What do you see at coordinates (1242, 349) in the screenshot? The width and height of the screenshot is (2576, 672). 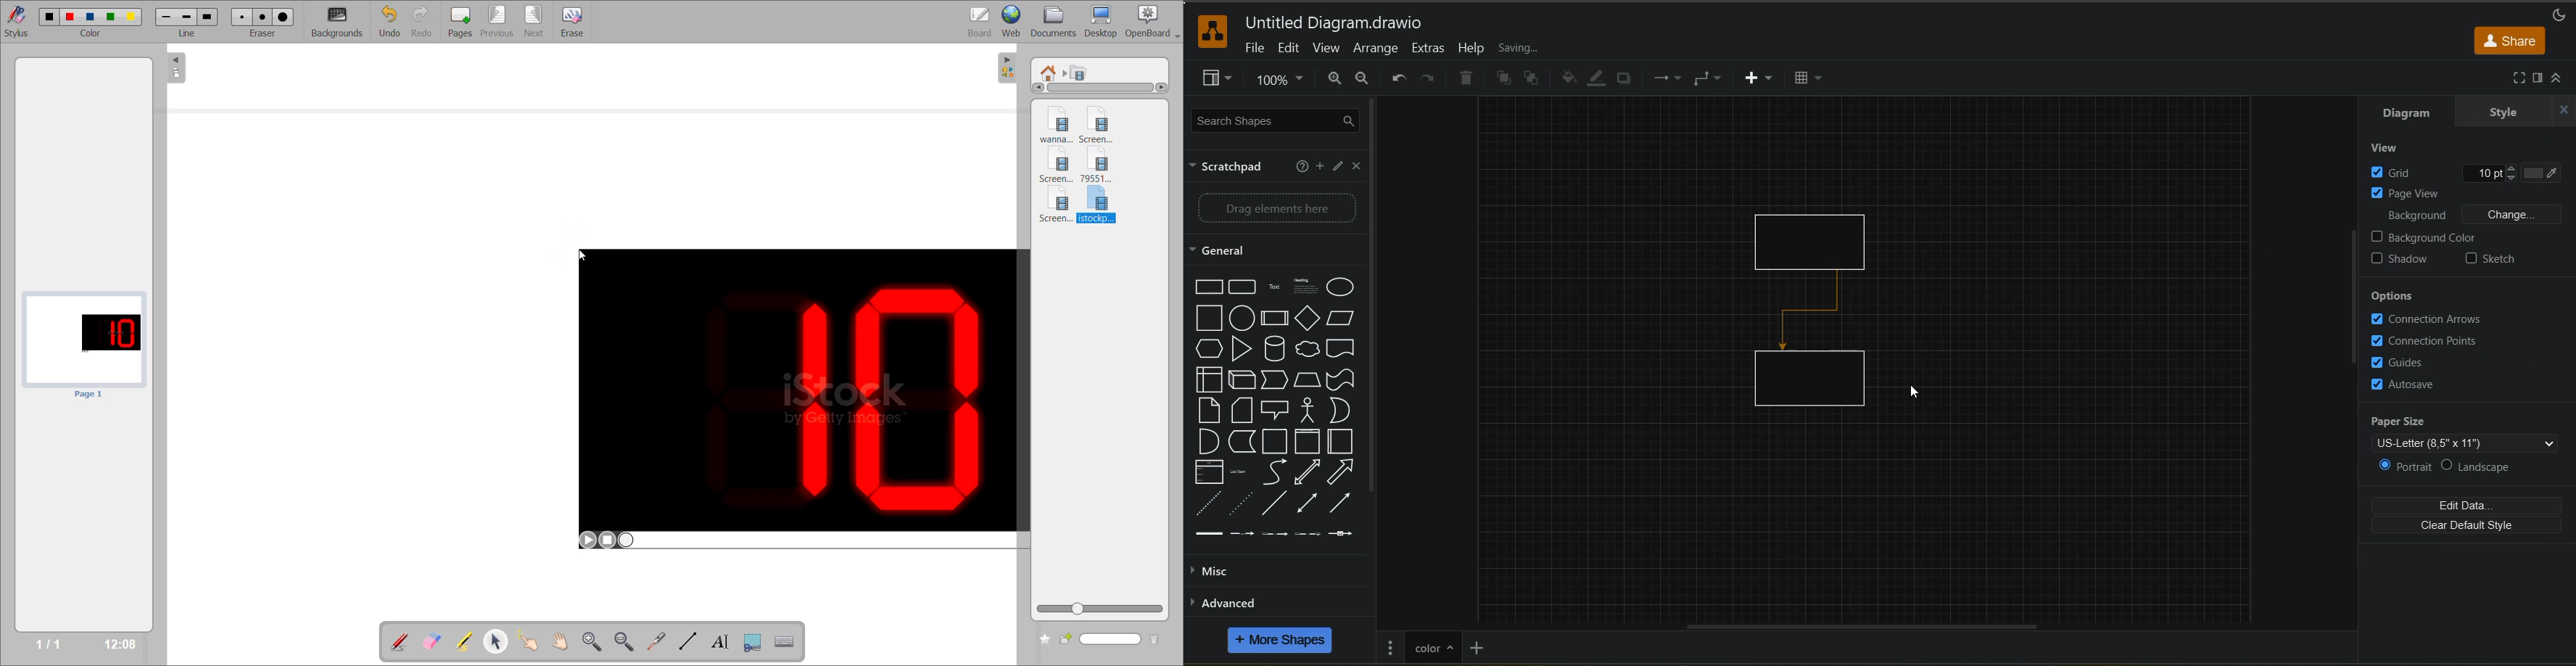 I see `Triangle` at bounding box center [1242, 349].